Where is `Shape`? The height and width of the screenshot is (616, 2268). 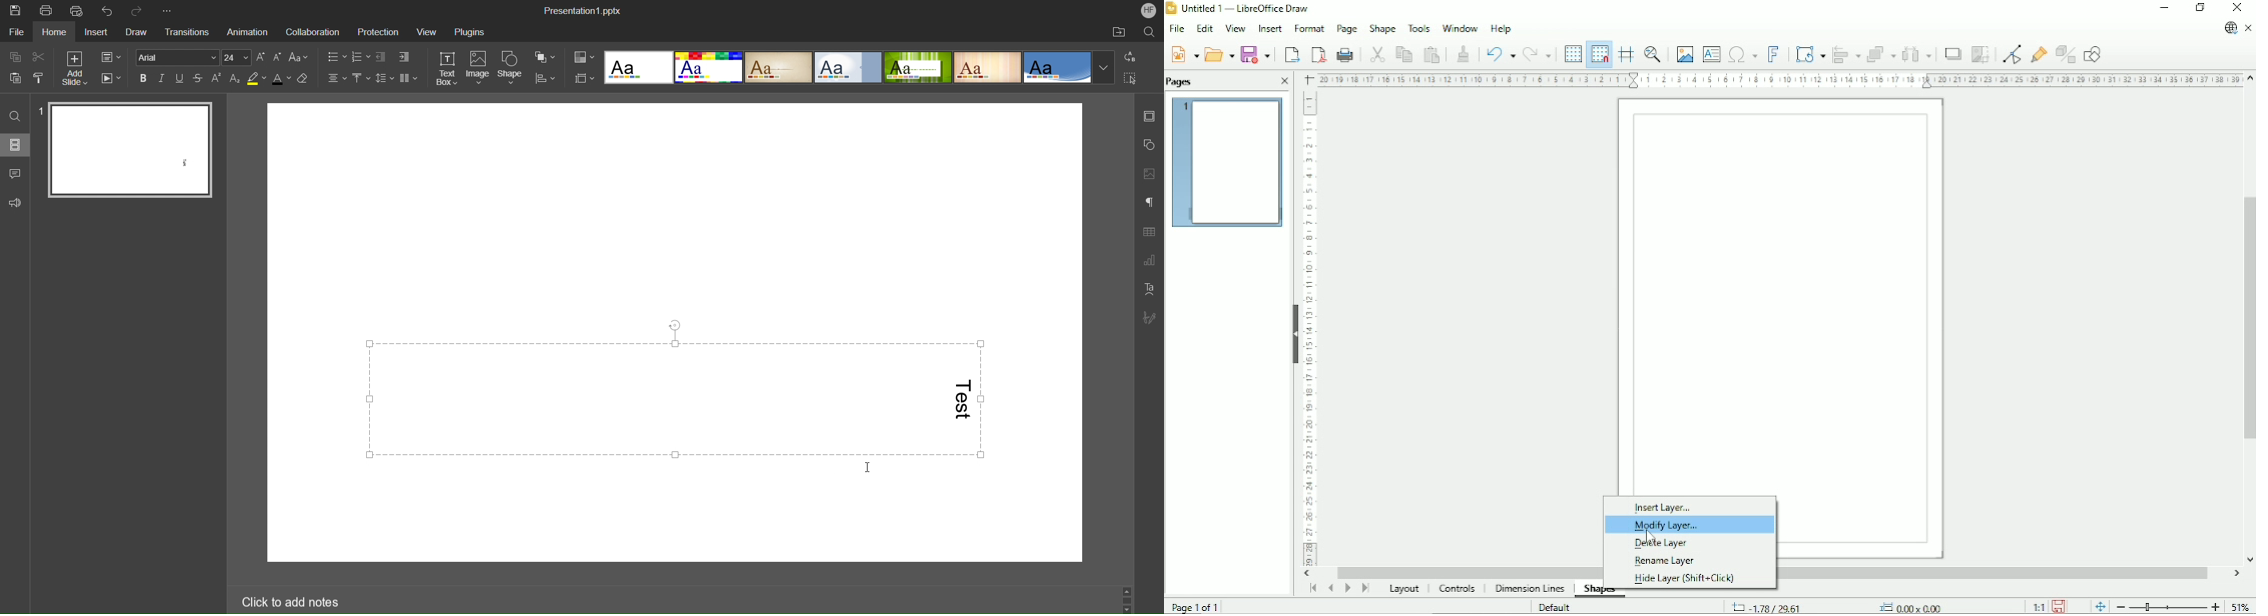
Shape is located at coordinates (1382, 30).